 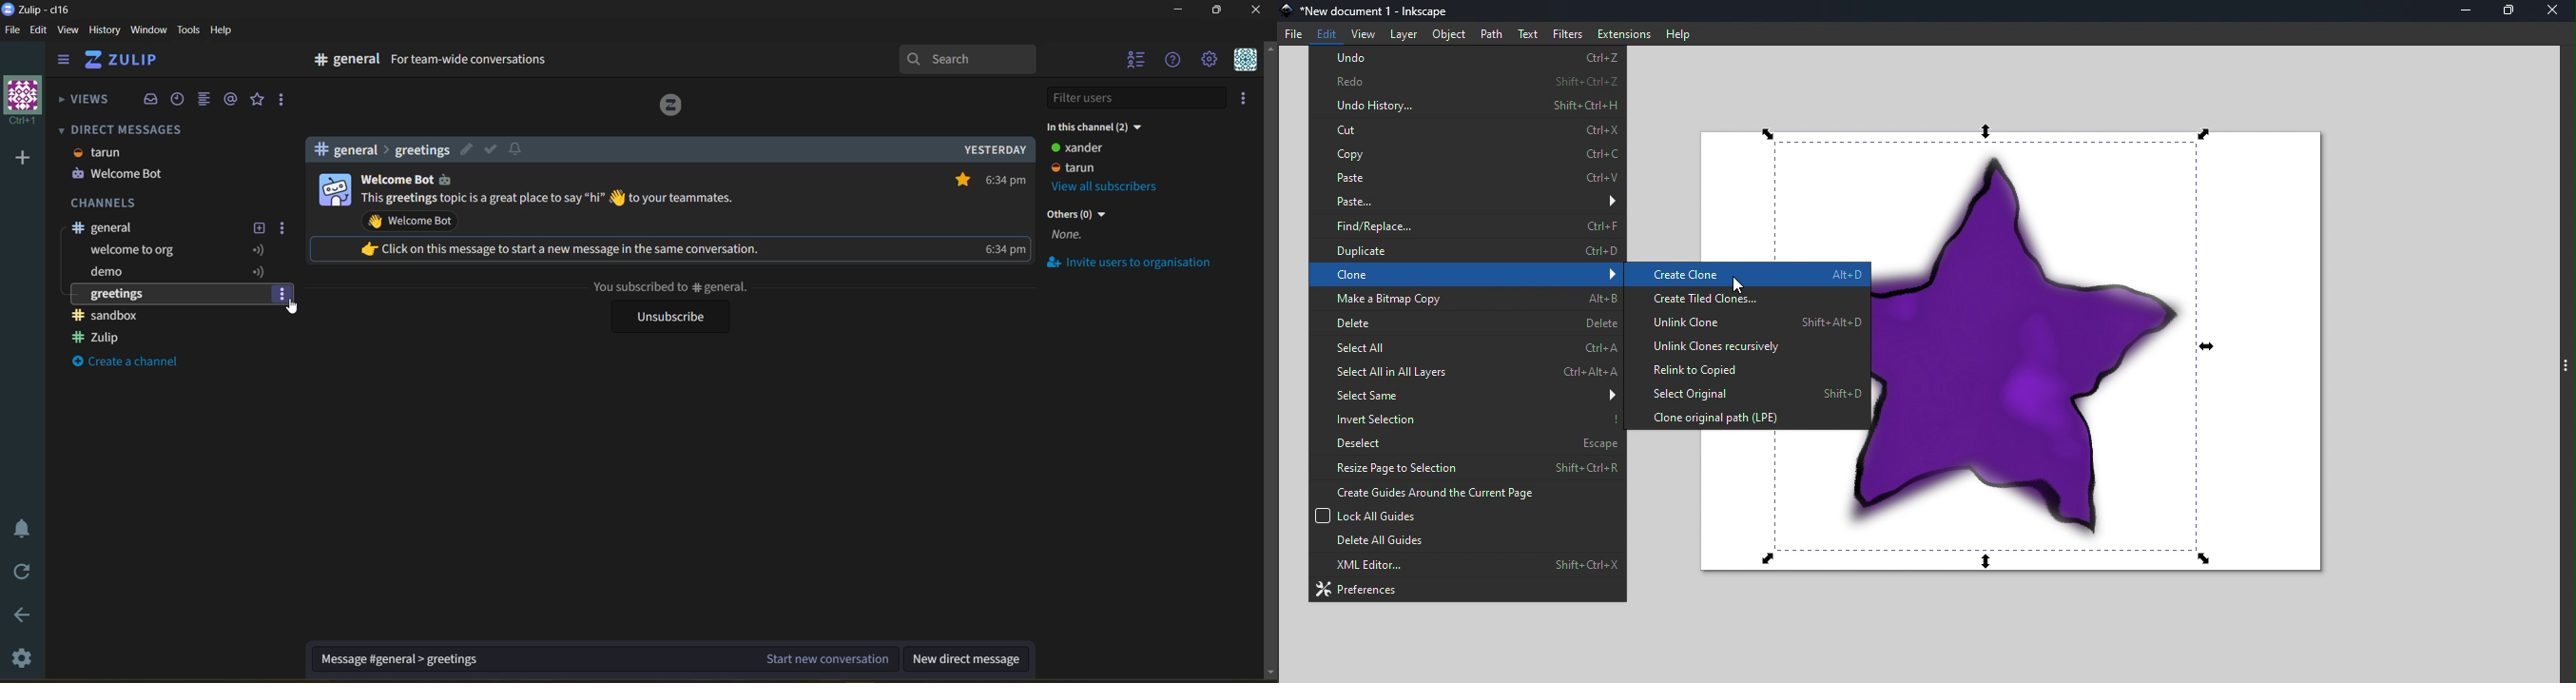 What do you see at coordinates (1467, 252) in the screenshot?
I see `duplicate` at bounding box center [1467, 252].